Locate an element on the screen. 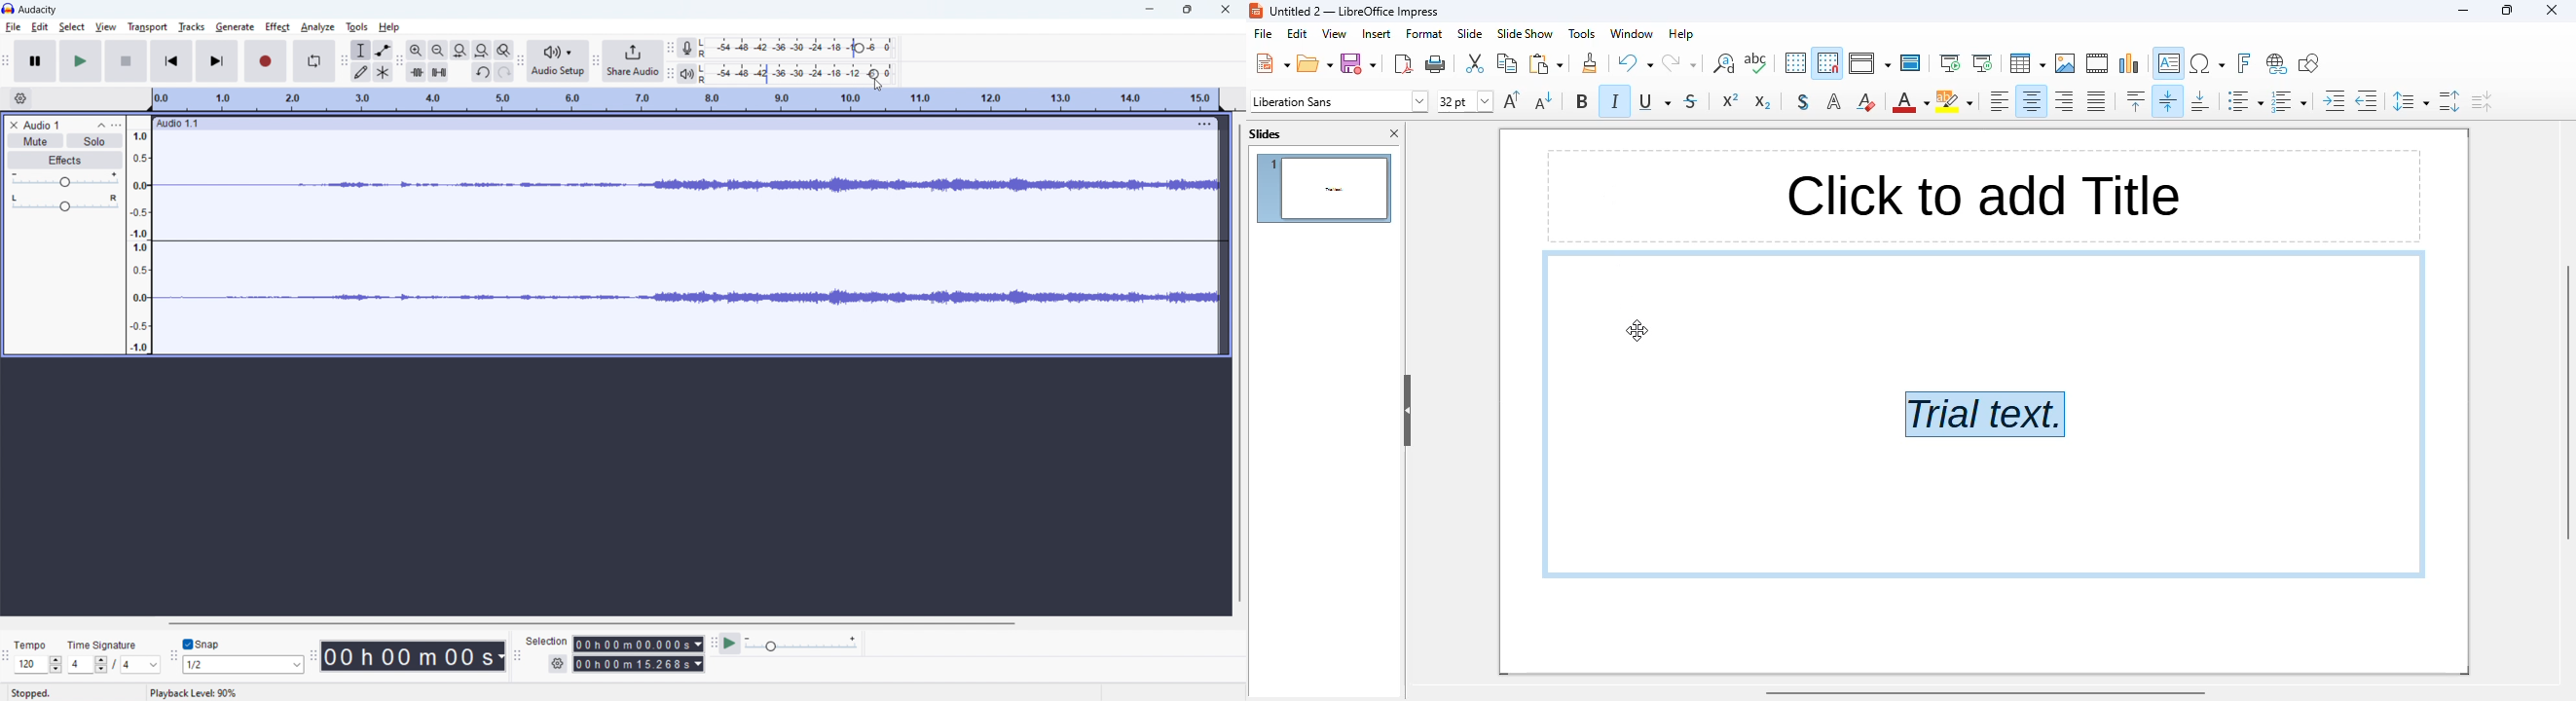  effects is located at coordinates (64, 159).